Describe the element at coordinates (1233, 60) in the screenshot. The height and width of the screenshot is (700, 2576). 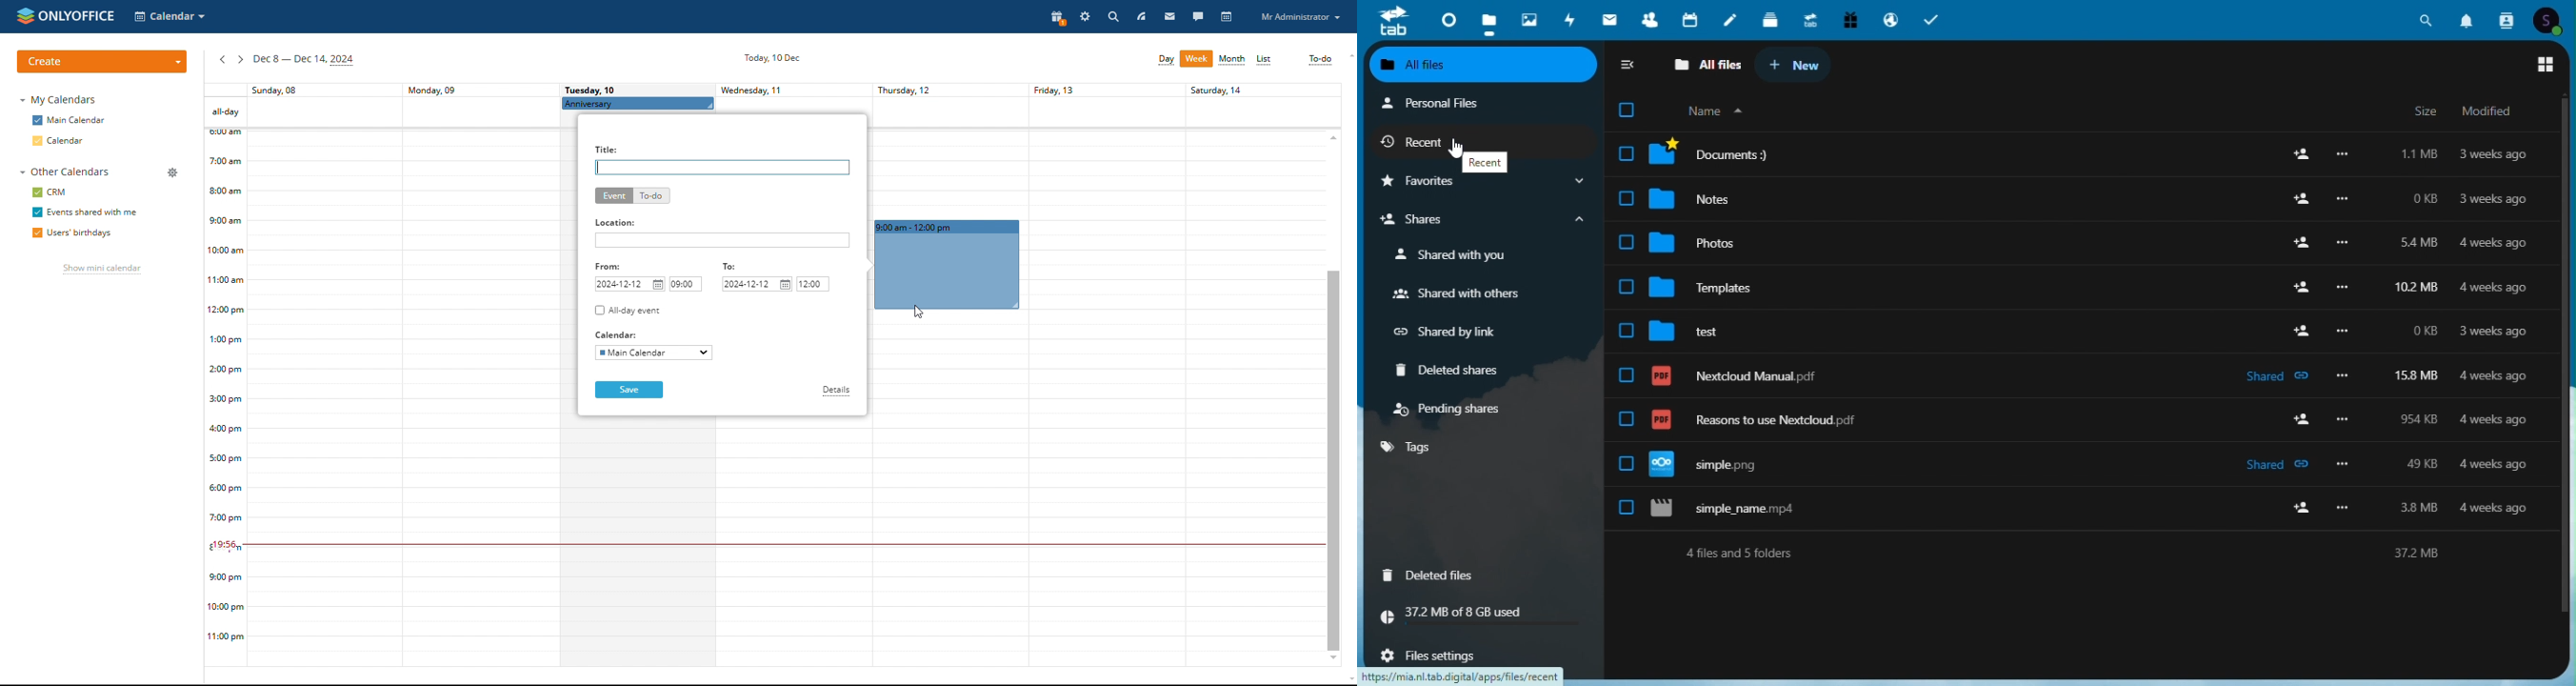
I see `month view` at that location.